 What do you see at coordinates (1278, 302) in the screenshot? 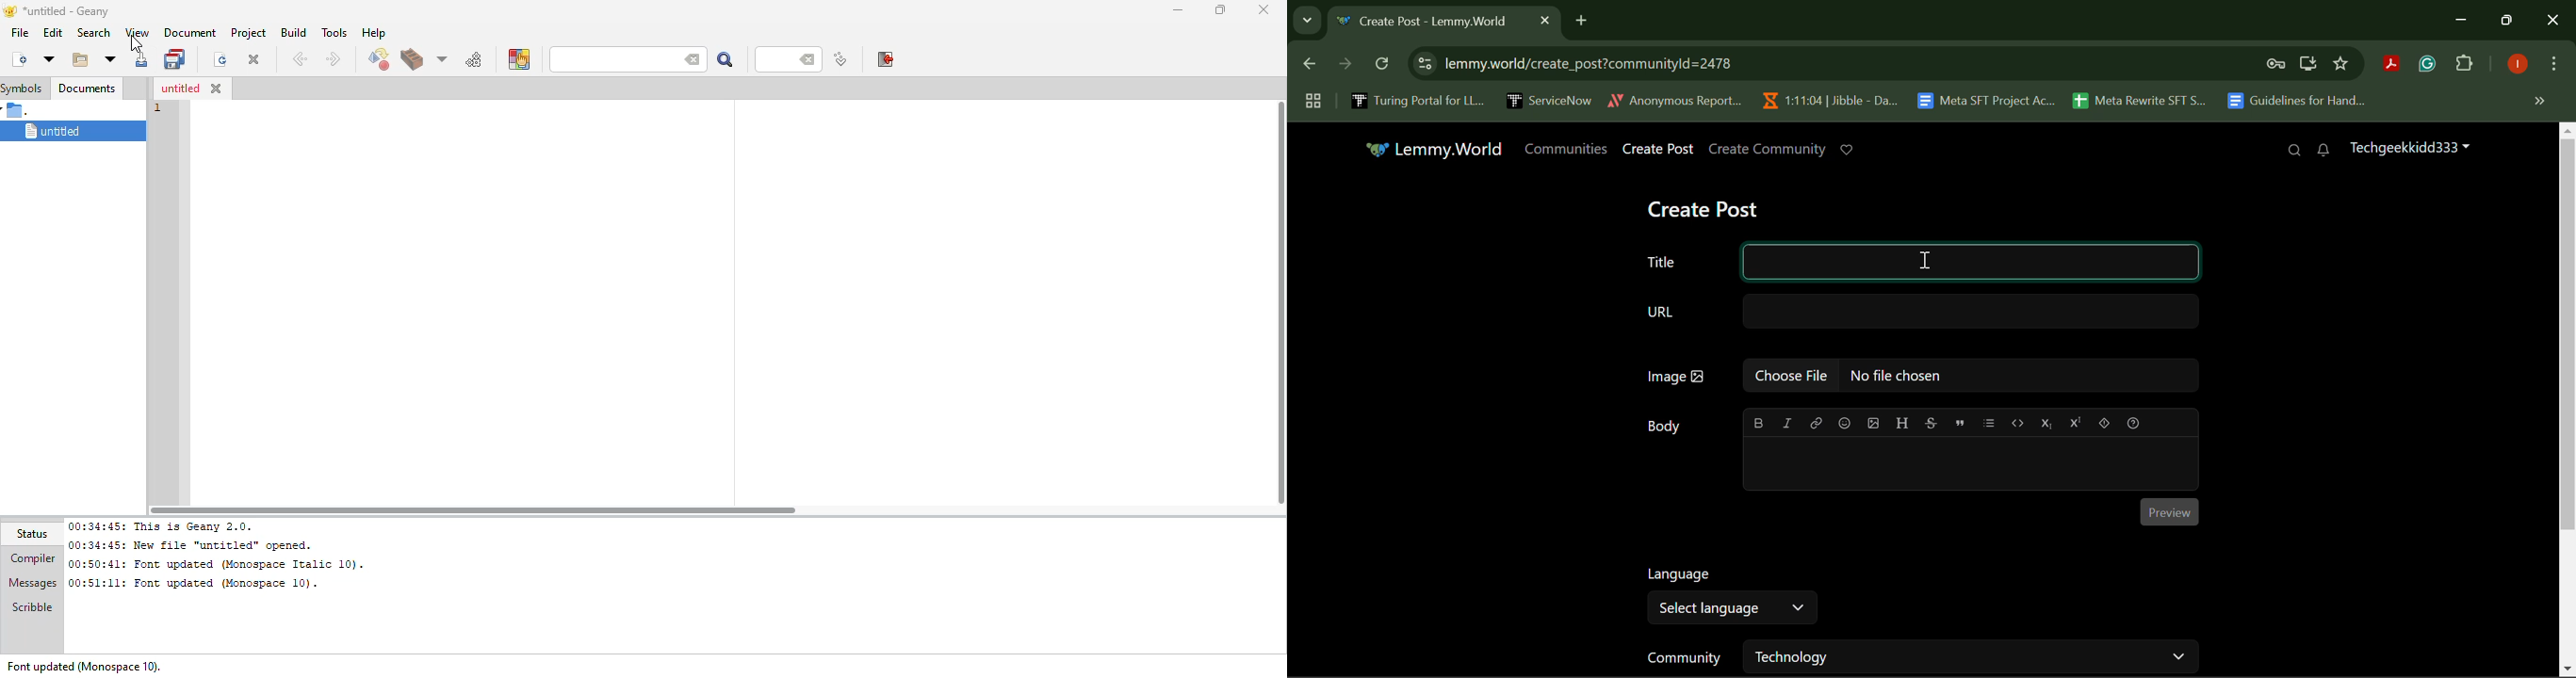
I see `vertical scroll bar` at bounding box center [1278, 302].